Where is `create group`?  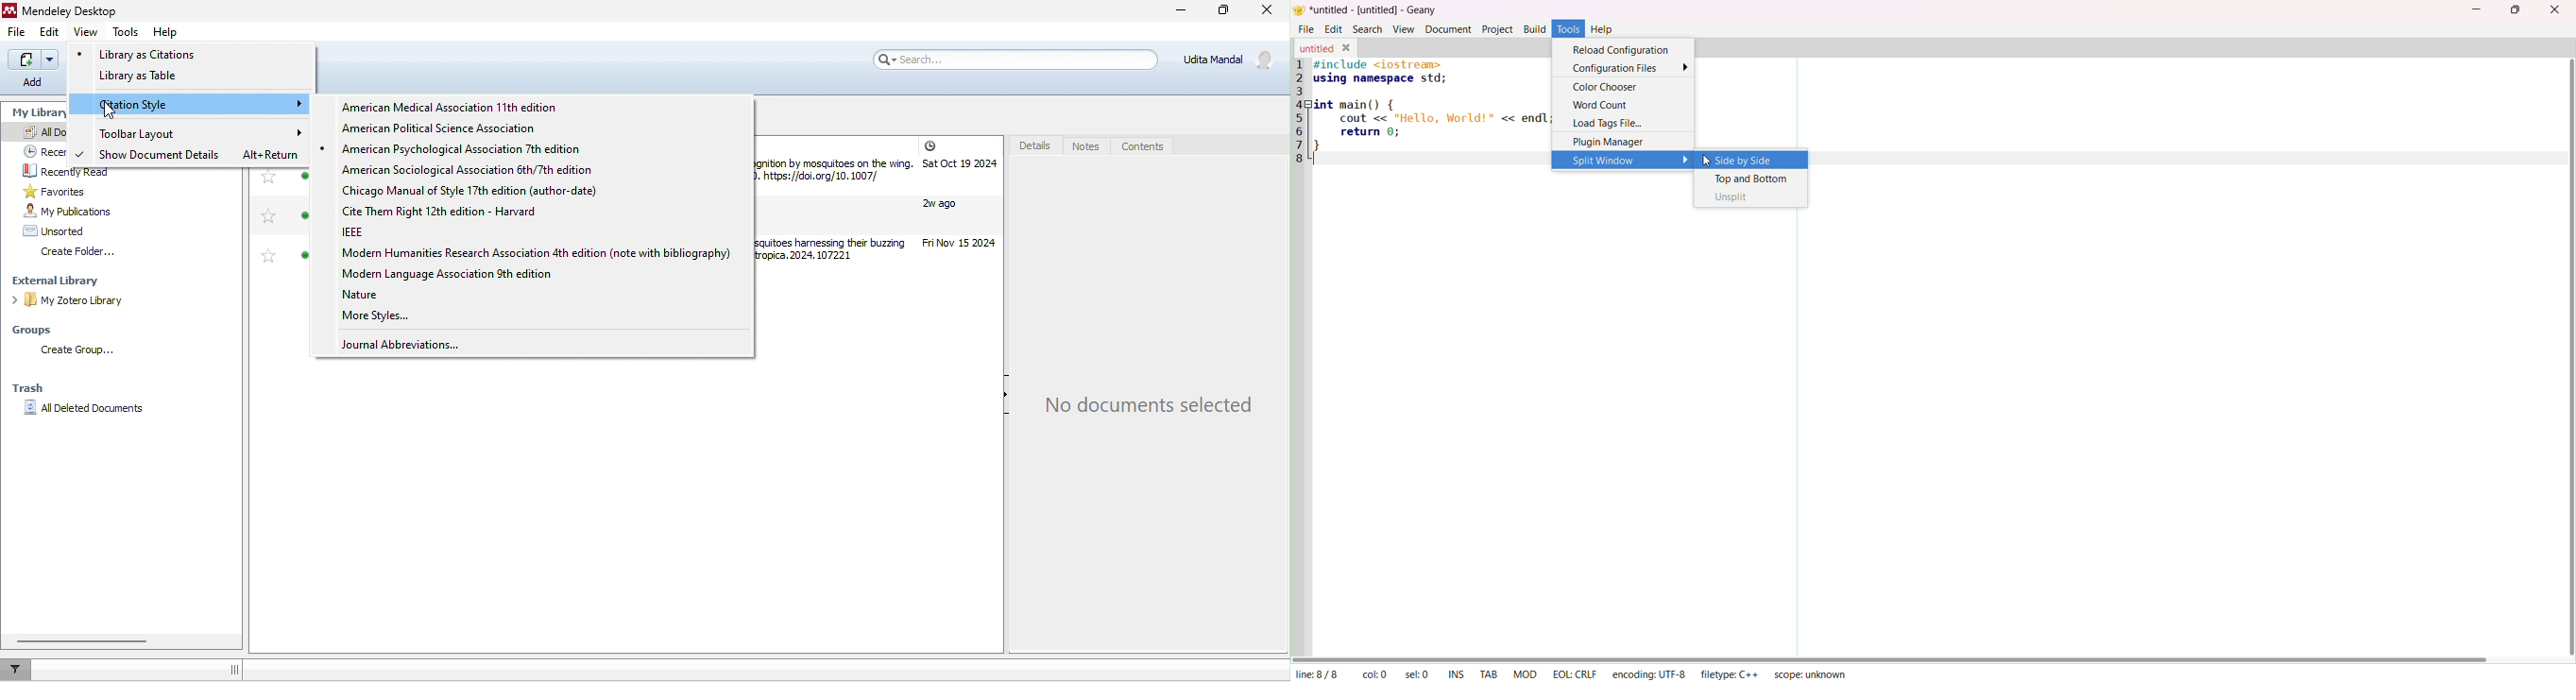
create group is located at coordinates (83, 352).